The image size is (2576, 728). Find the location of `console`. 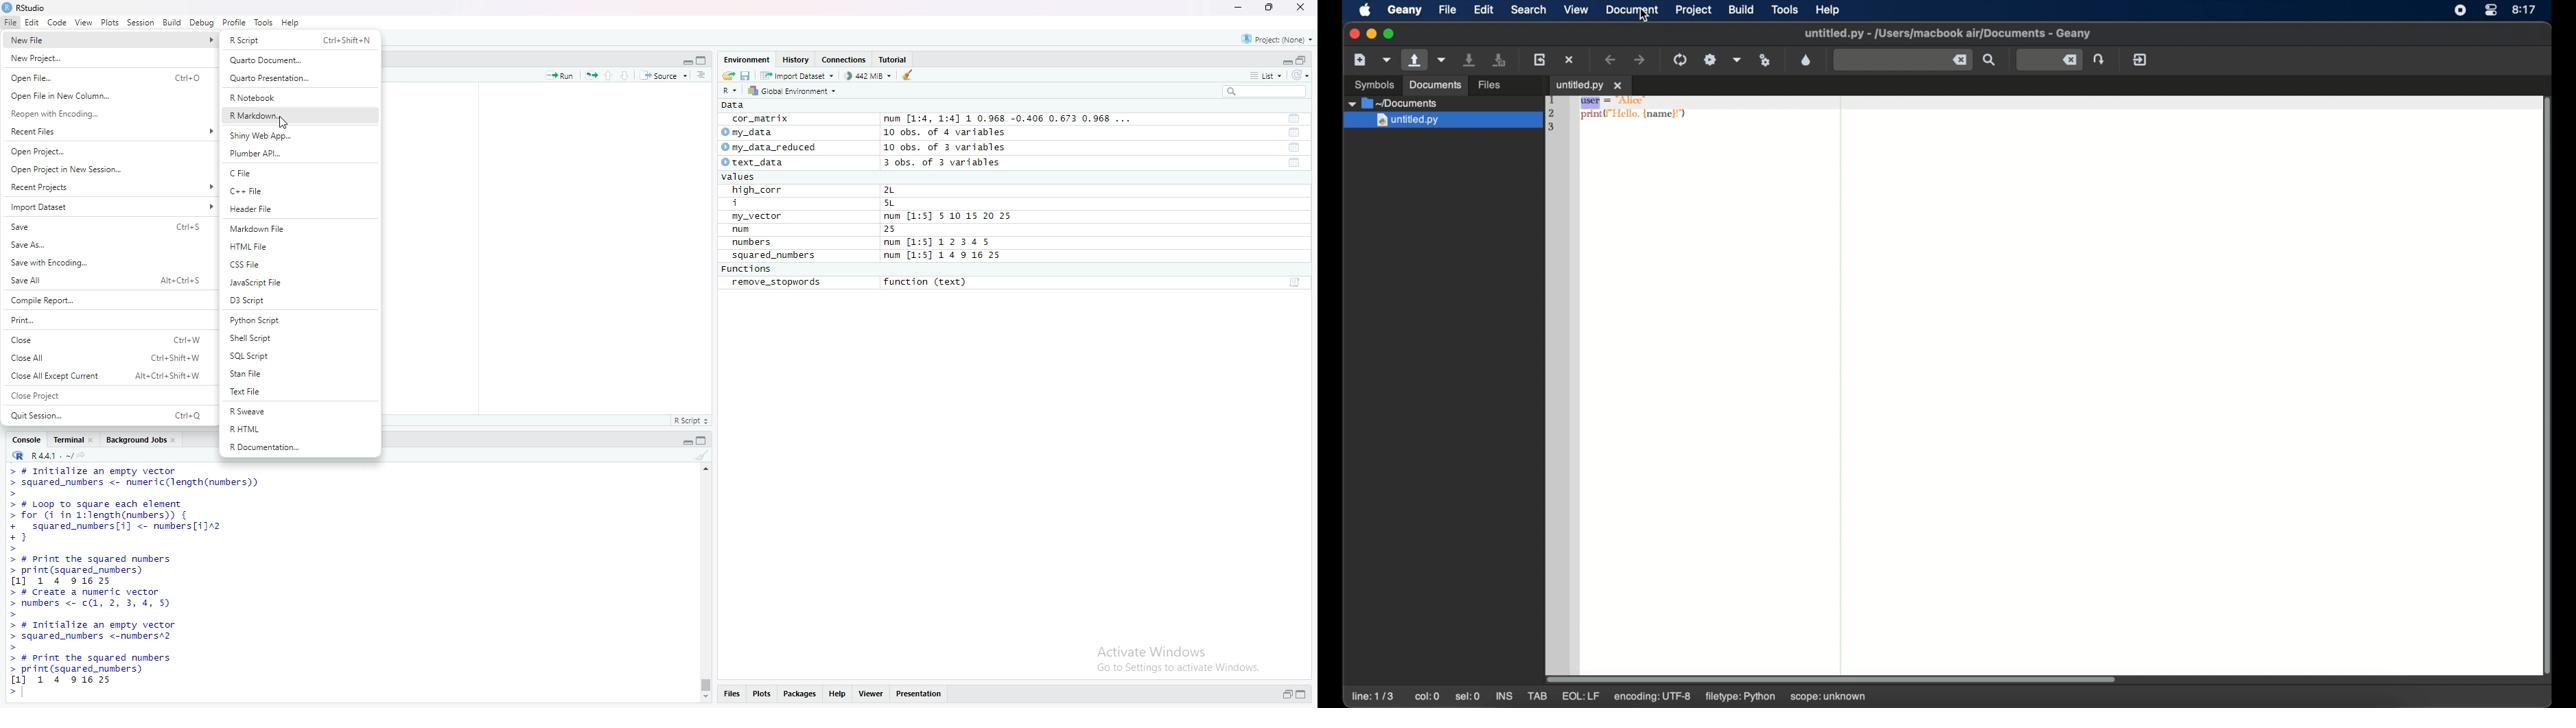

console is located at coordinates (25, 441).